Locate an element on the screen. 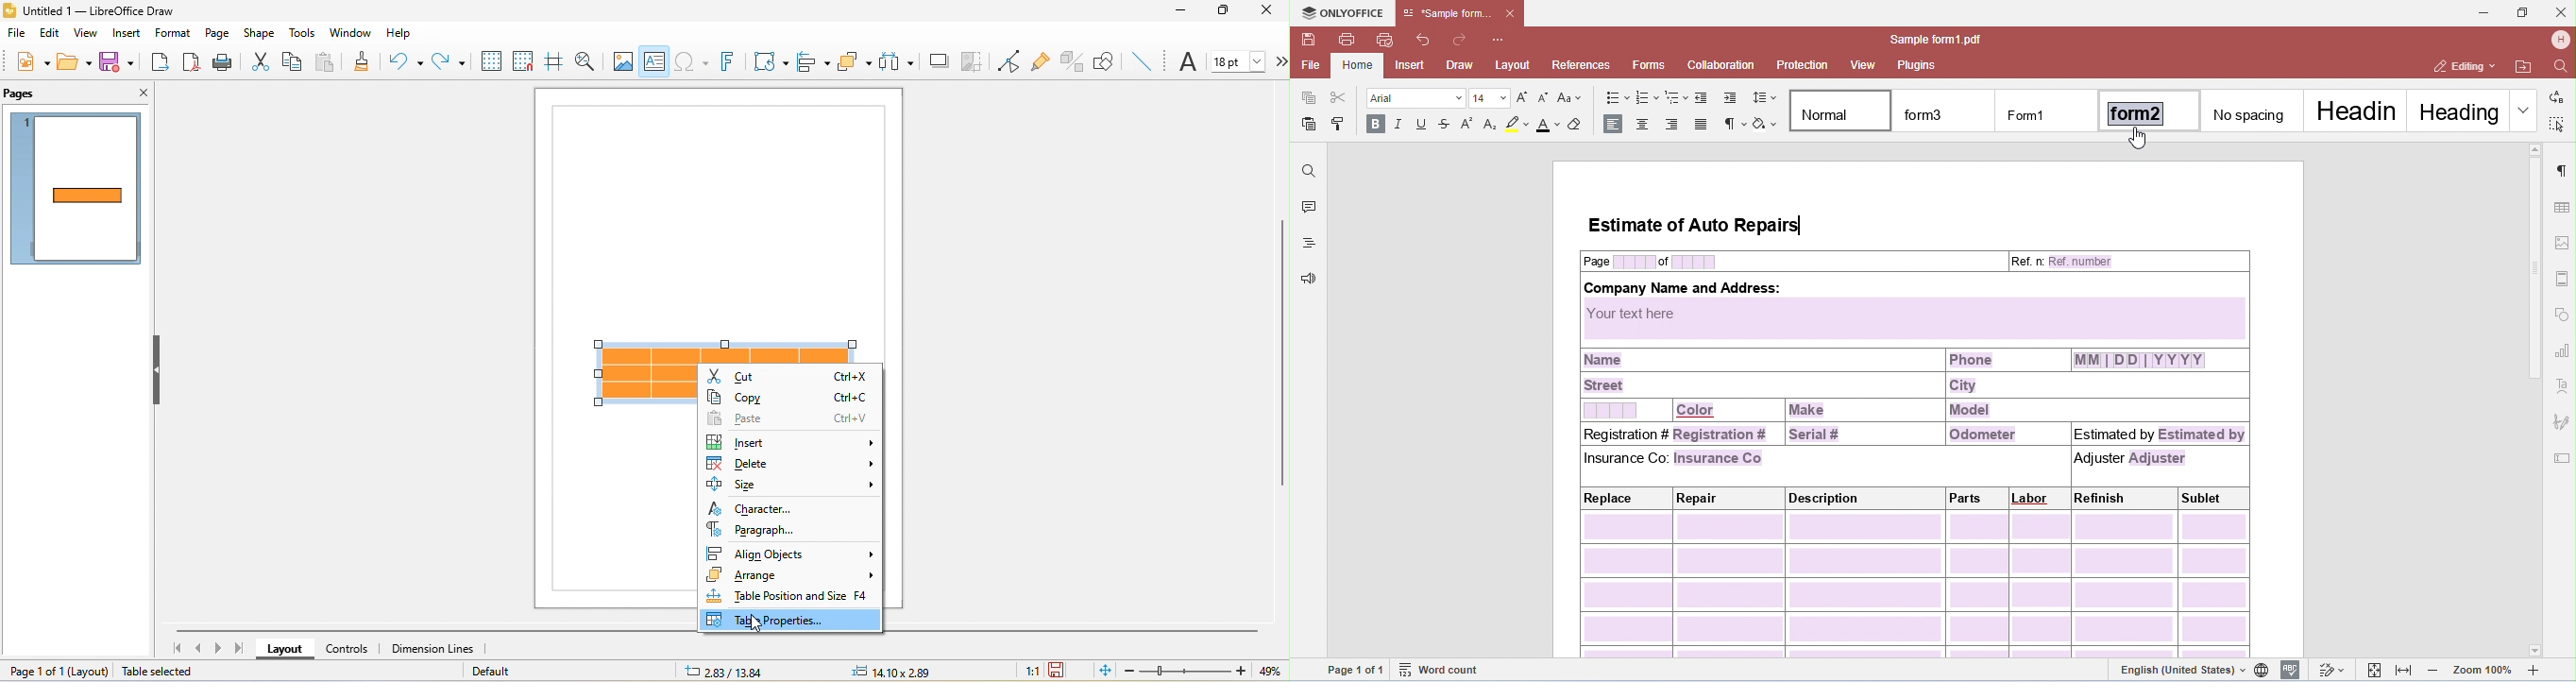  table selected is located at coordinates (161, 673).